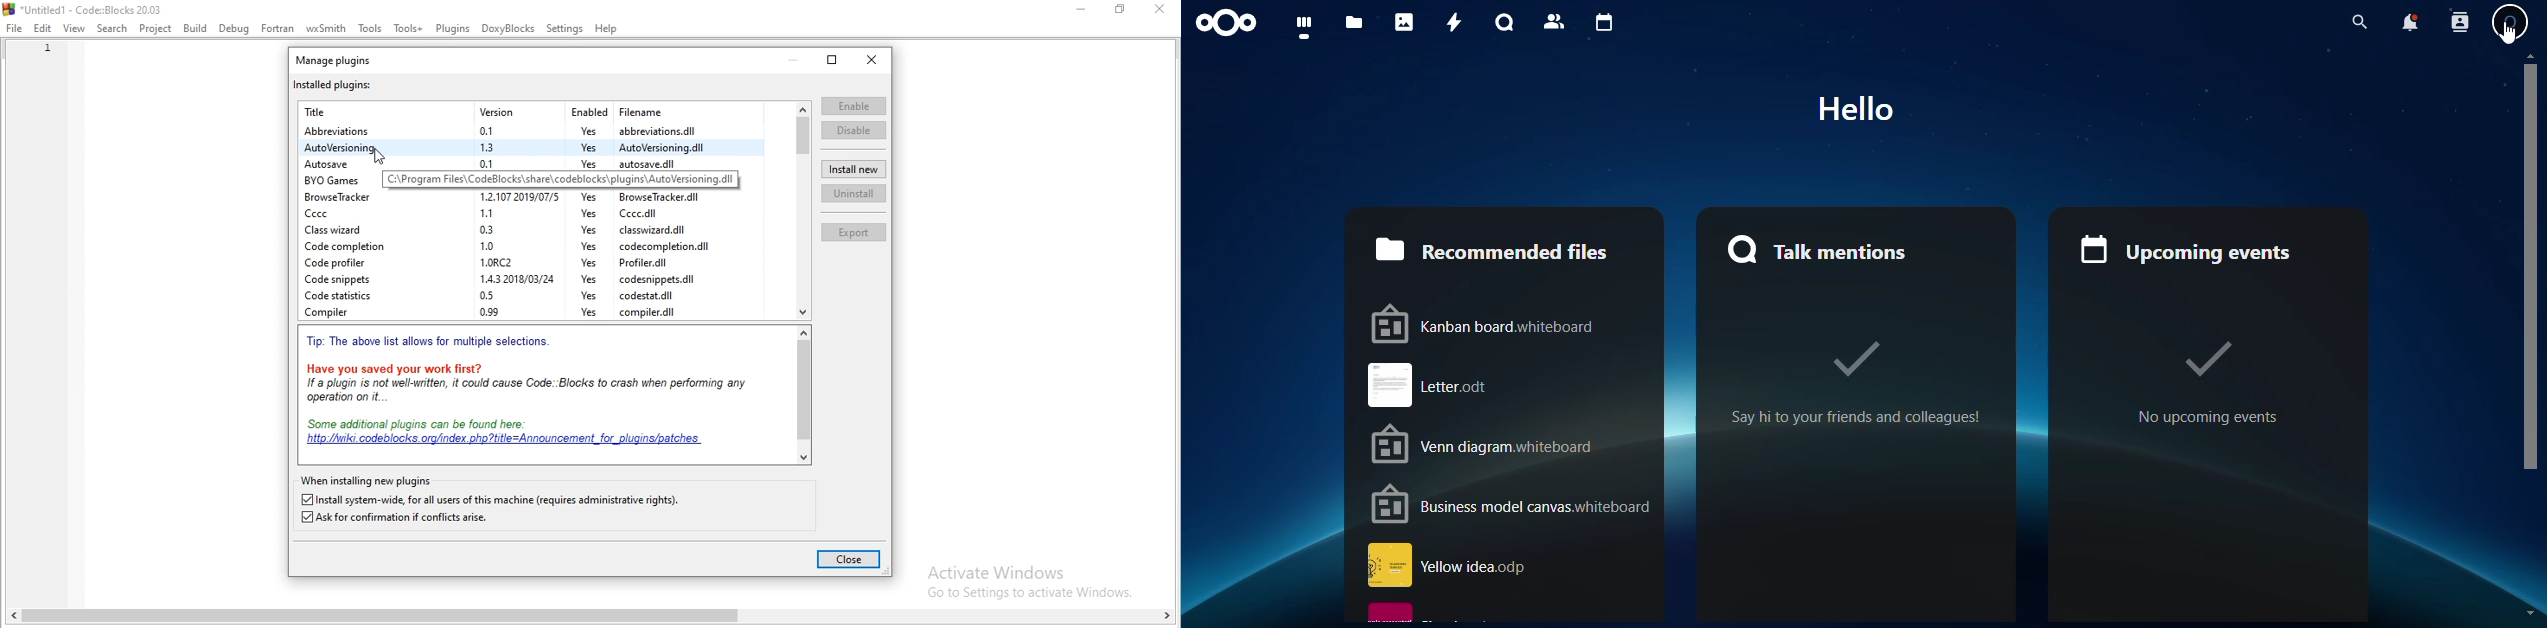  What do you see at coordinates (507, 147) in the screenshot?
I see `AutoVersioning 1.3 Yes AutoVersioning.dil` at bounding box center [507, 147].